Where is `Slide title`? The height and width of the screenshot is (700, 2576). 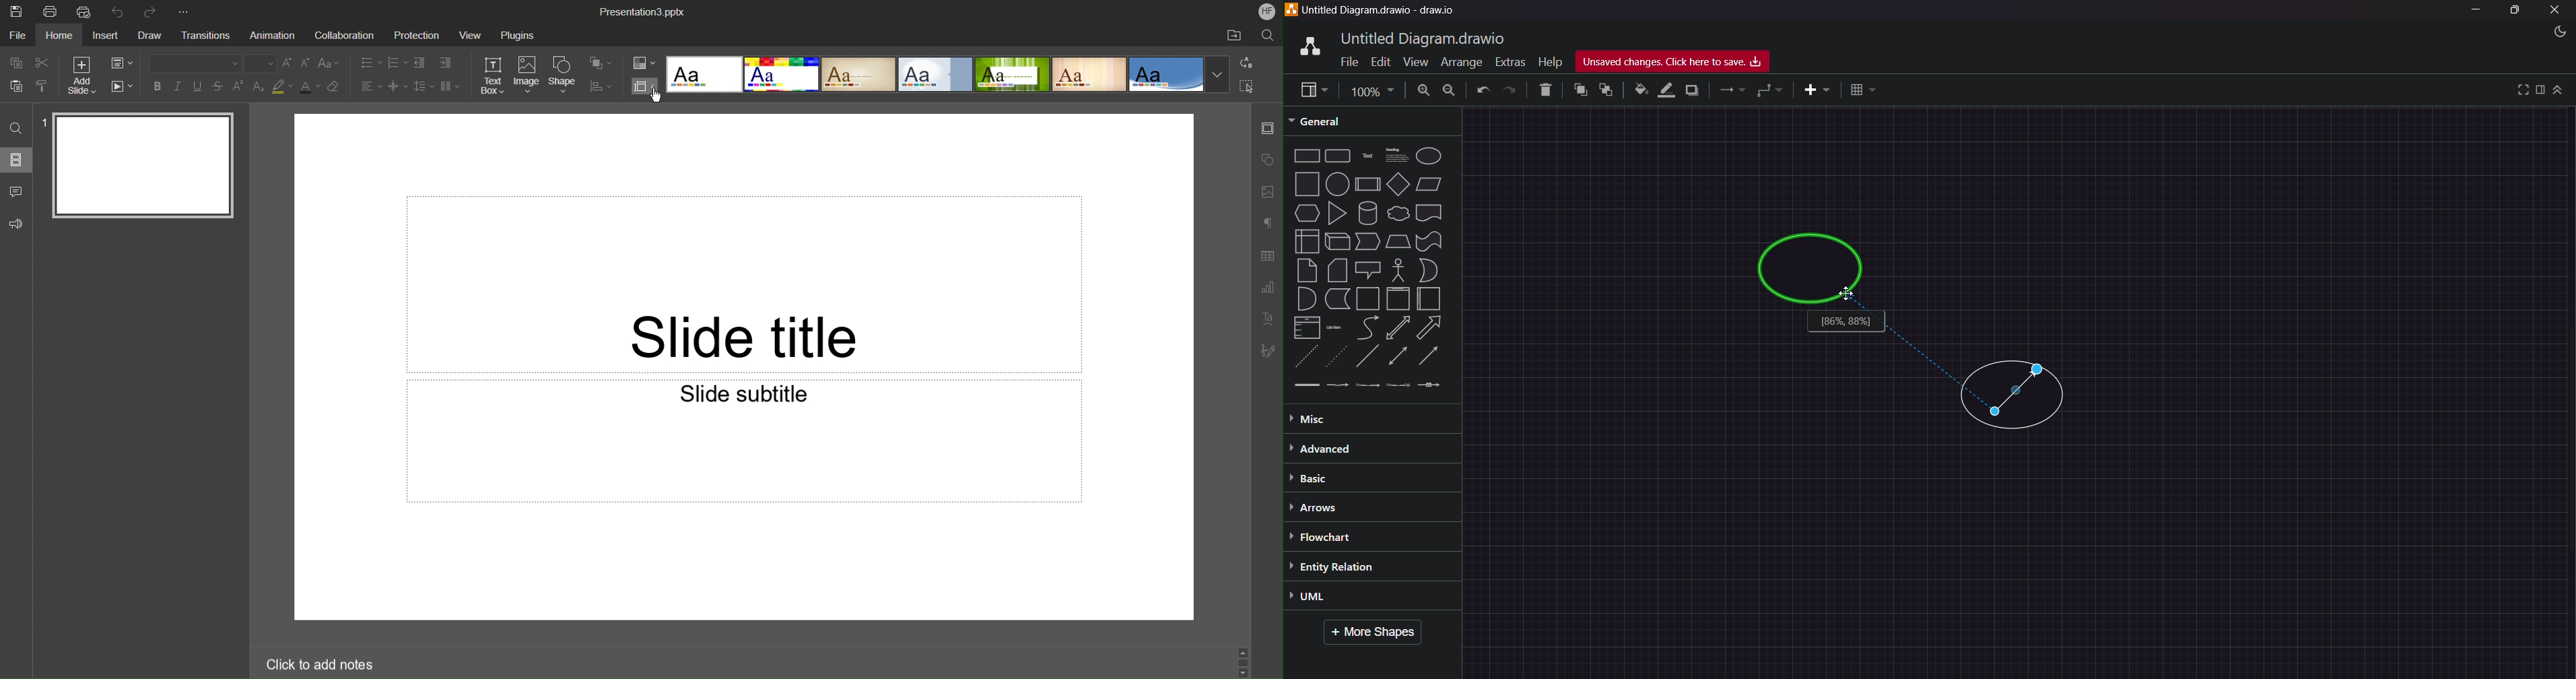 Slide title is located at coordinates (744, 284).